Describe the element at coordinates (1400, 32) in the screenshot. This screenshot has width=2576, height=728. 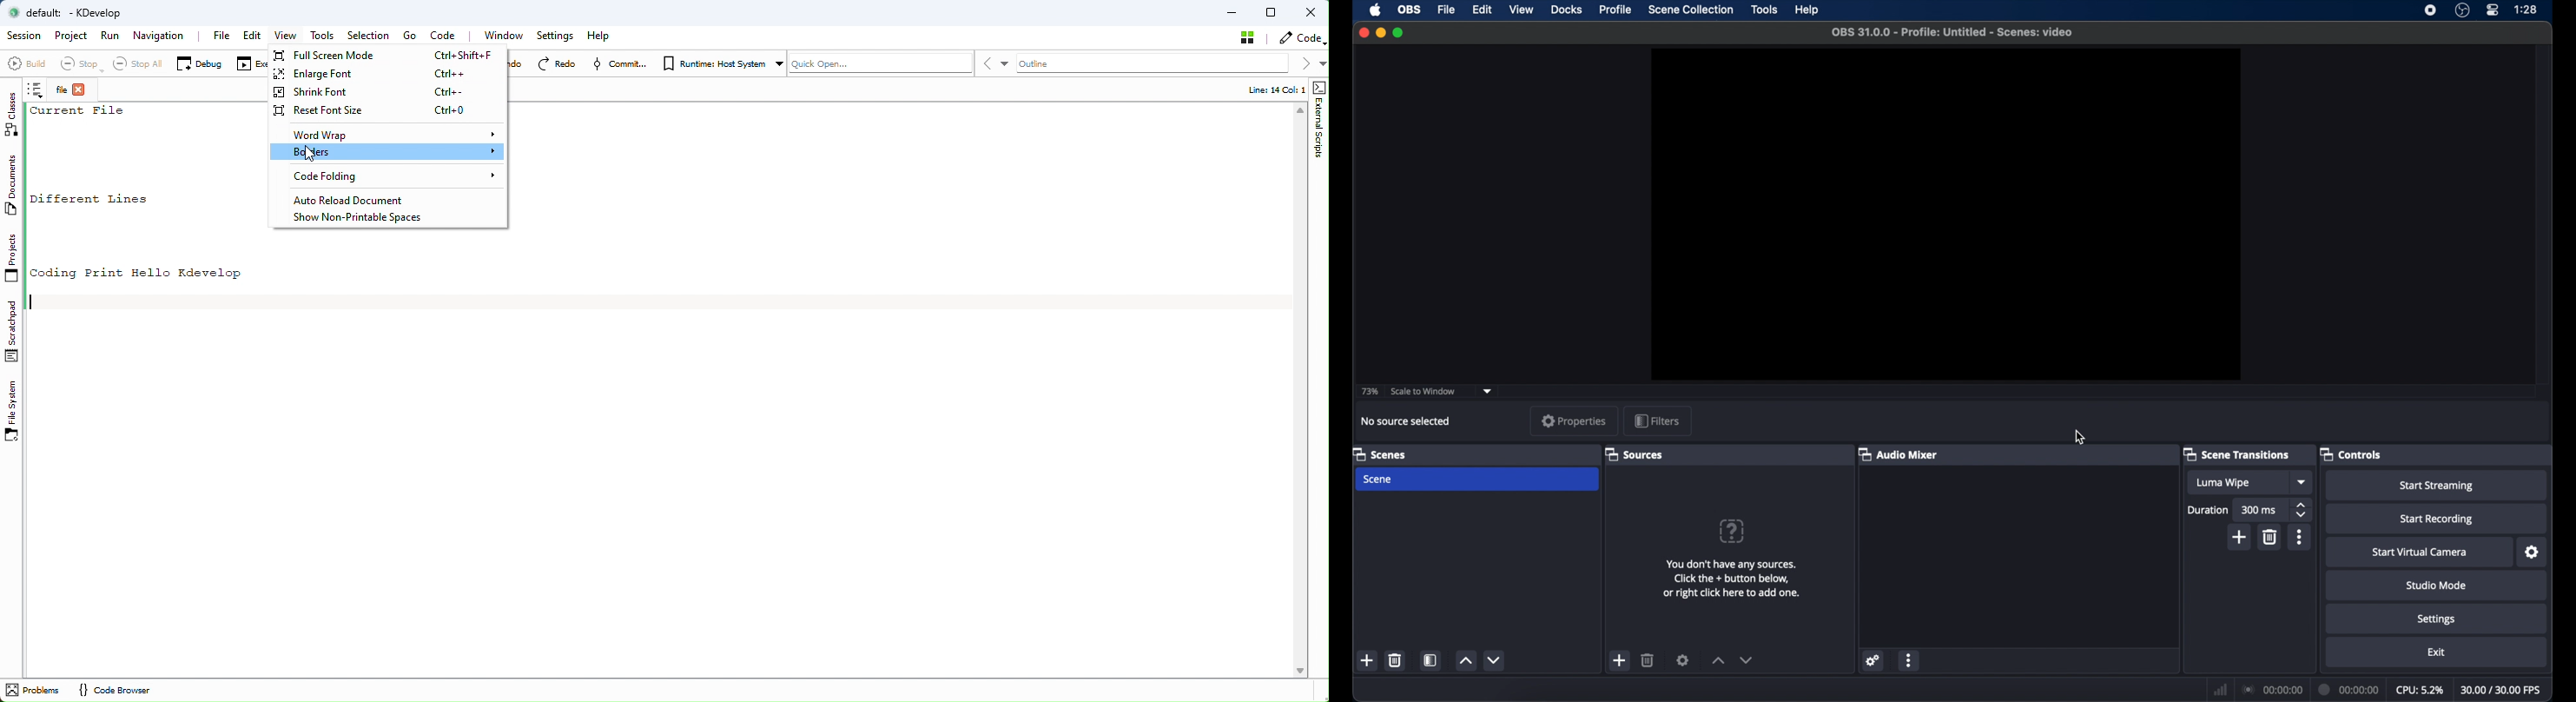
I see `maximize` at that location.